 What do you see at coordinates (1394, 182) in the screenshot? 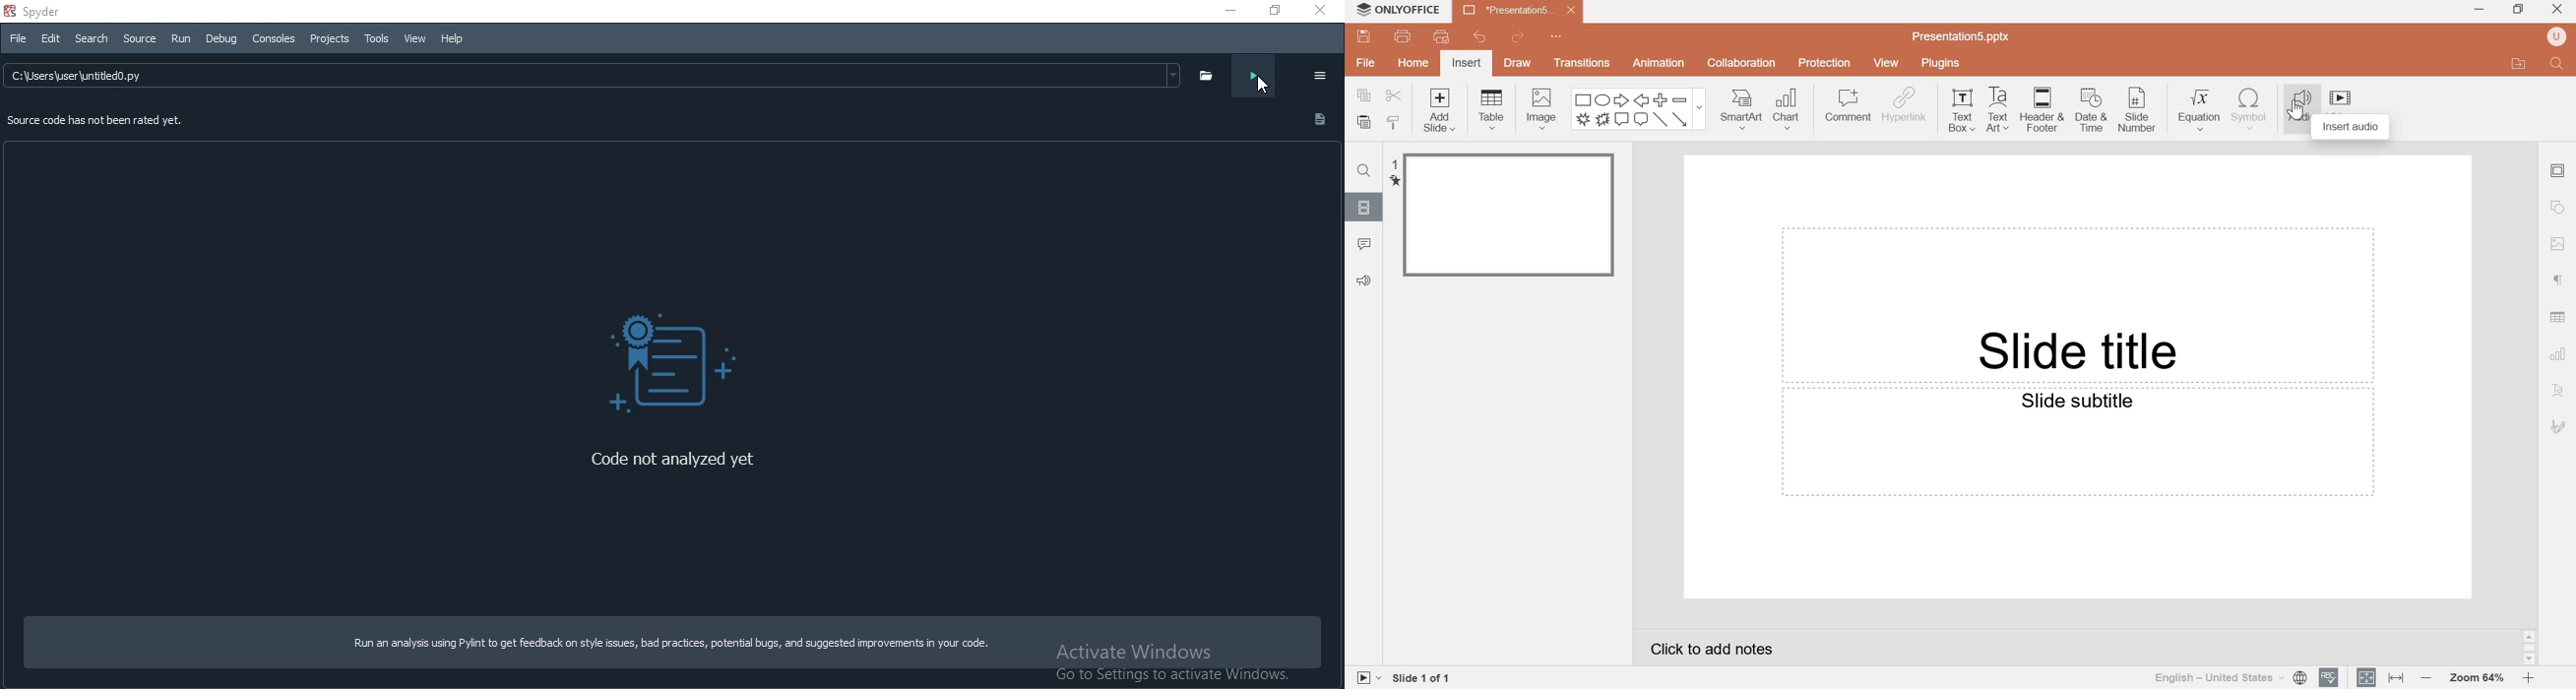
I see `star` at bounding box center [1394, 182].